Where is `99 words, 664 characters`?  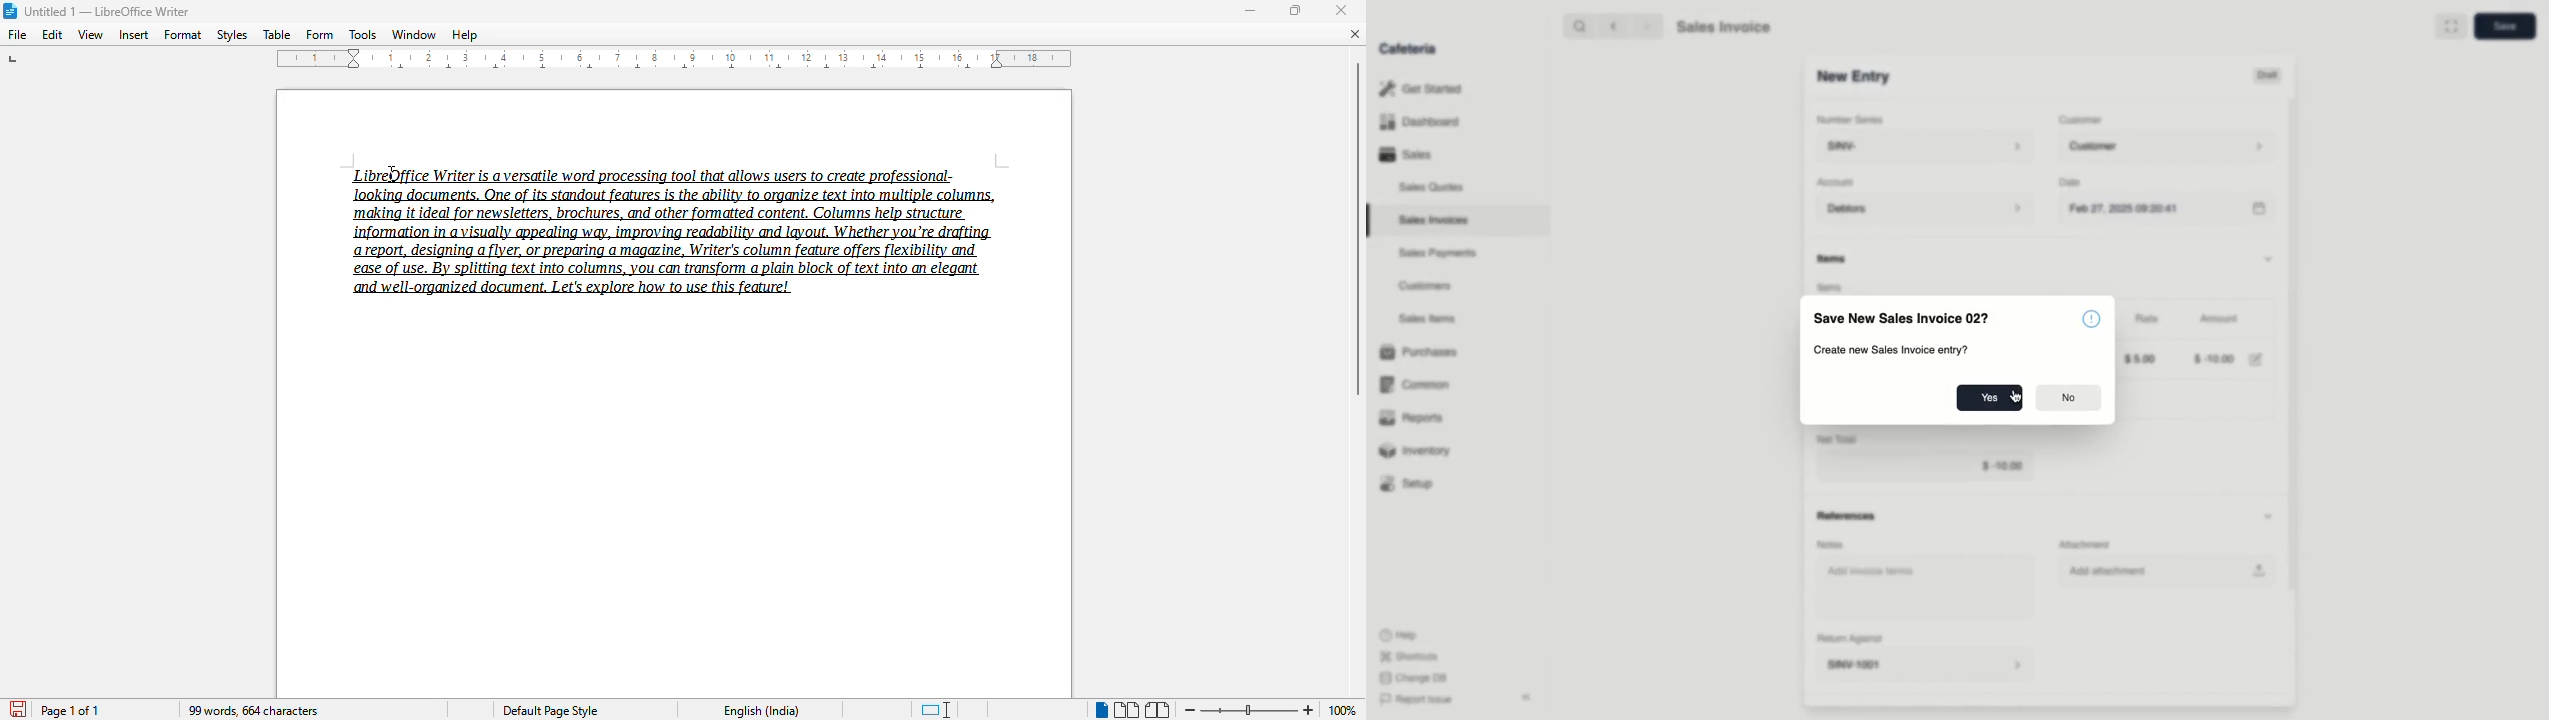
99 words, 664 characters is located at coordinates (254, 711).